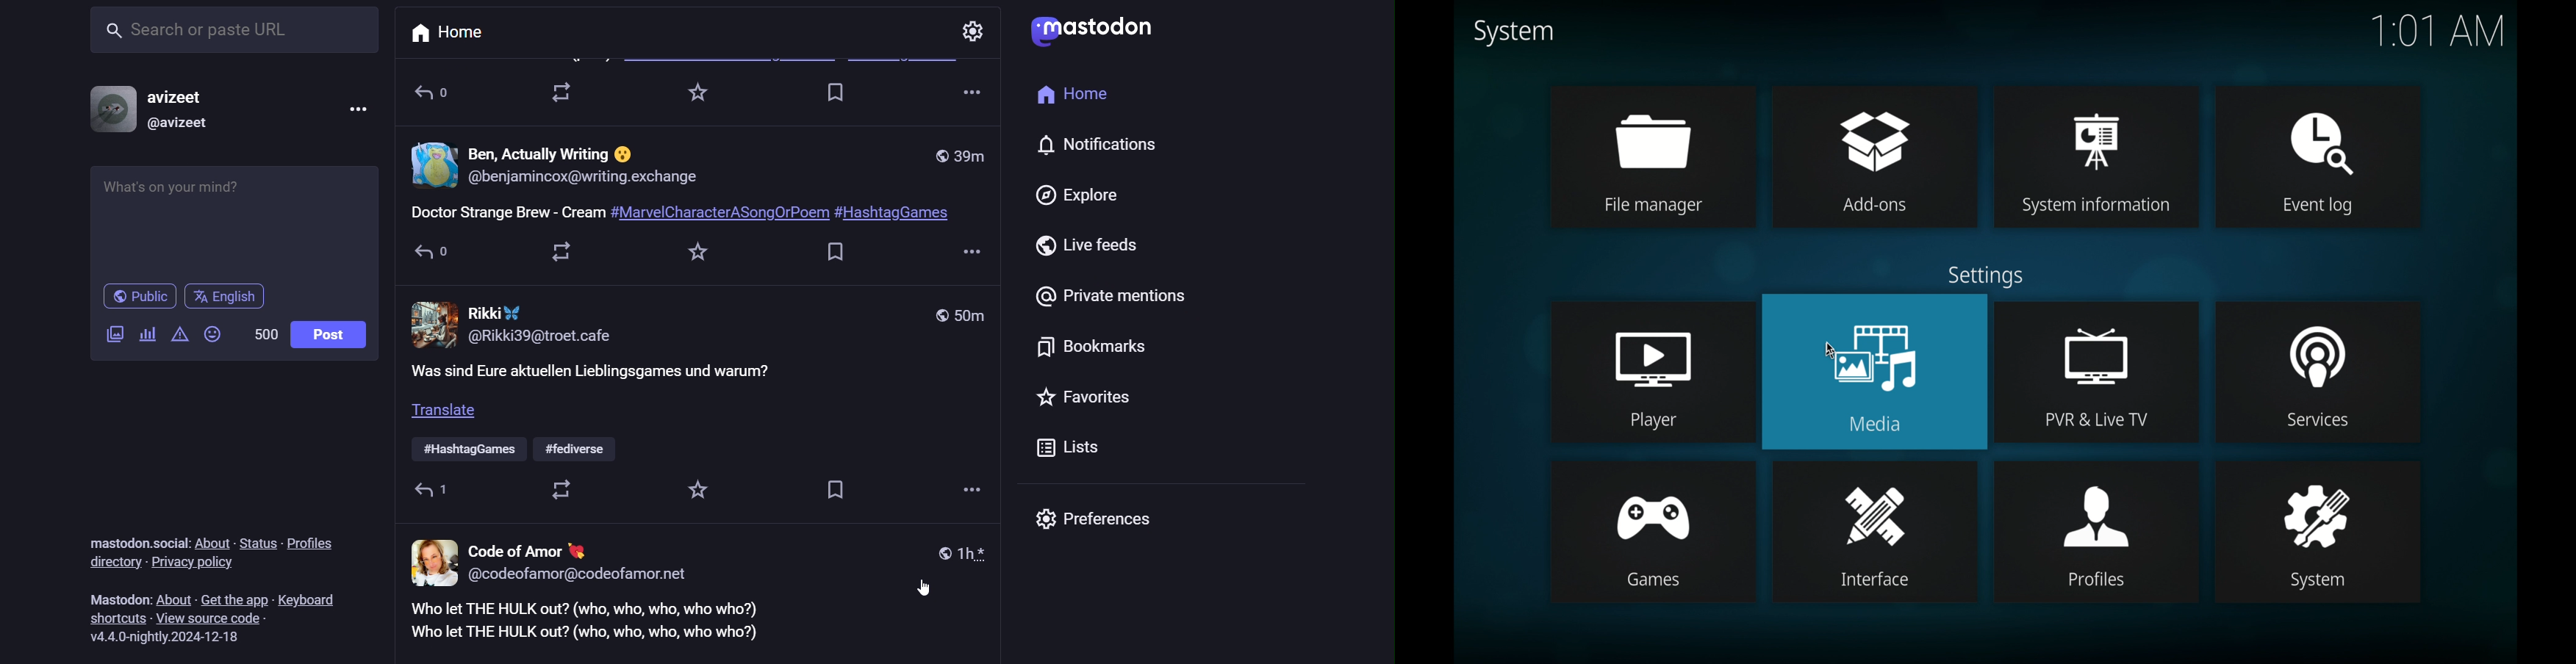  What do you see at coordinates (684, 213) in the screenshot?
I see `new post` at bounding box center [684, 213].